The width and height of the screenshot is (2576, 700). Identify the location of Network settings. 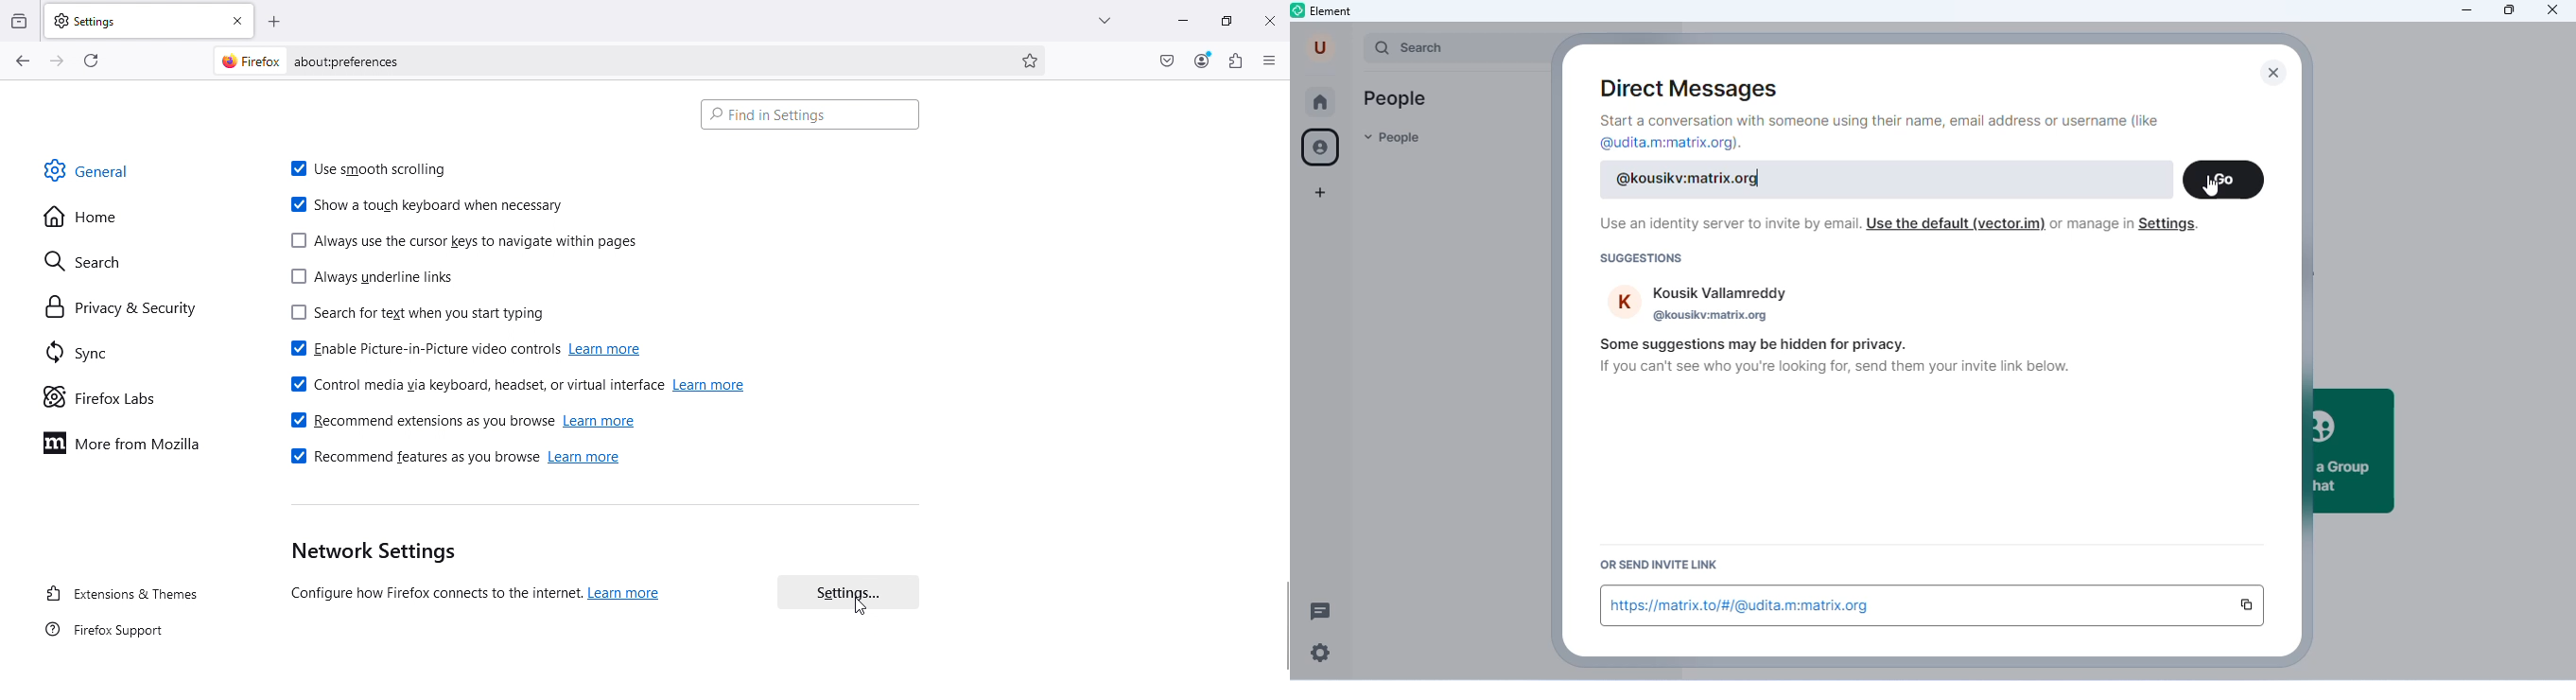
(370, 552).